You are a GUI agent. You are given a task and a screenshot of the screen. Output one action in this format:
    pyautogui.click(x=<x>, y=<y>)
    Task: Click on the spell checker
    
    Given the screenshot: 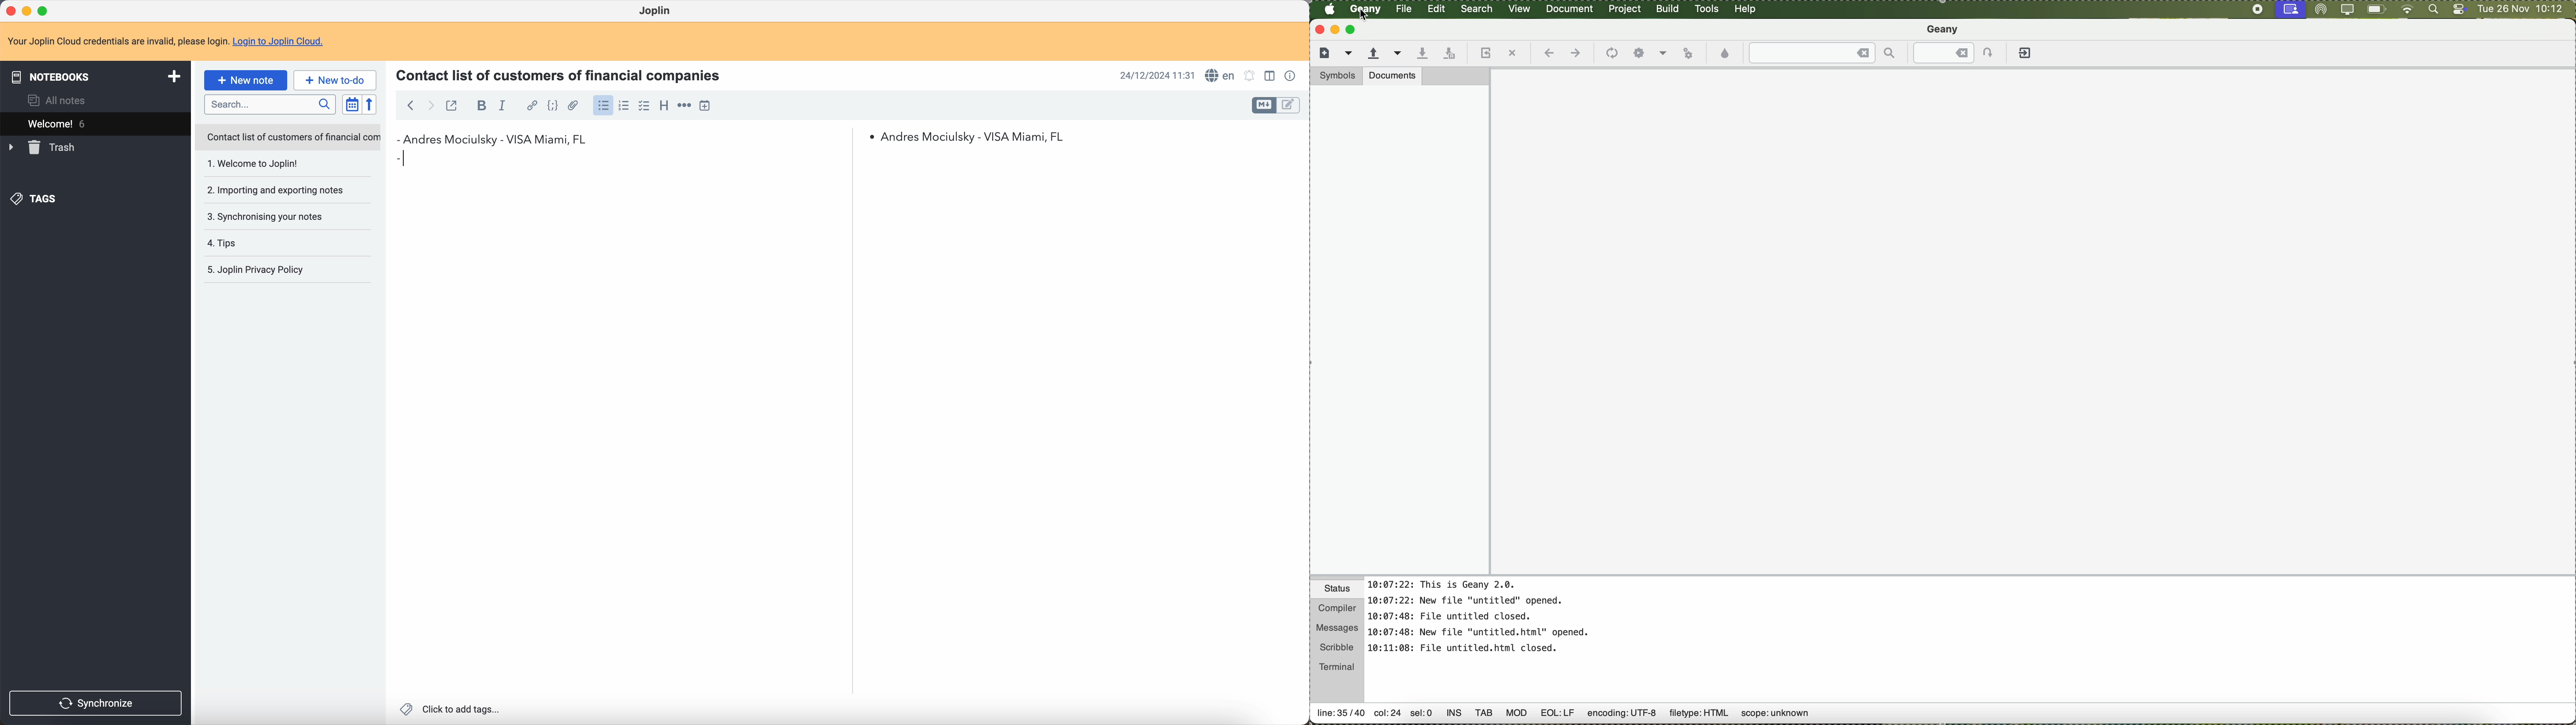 What is the action you would take?
    pyautogui.click(x=1220, y=74)
    